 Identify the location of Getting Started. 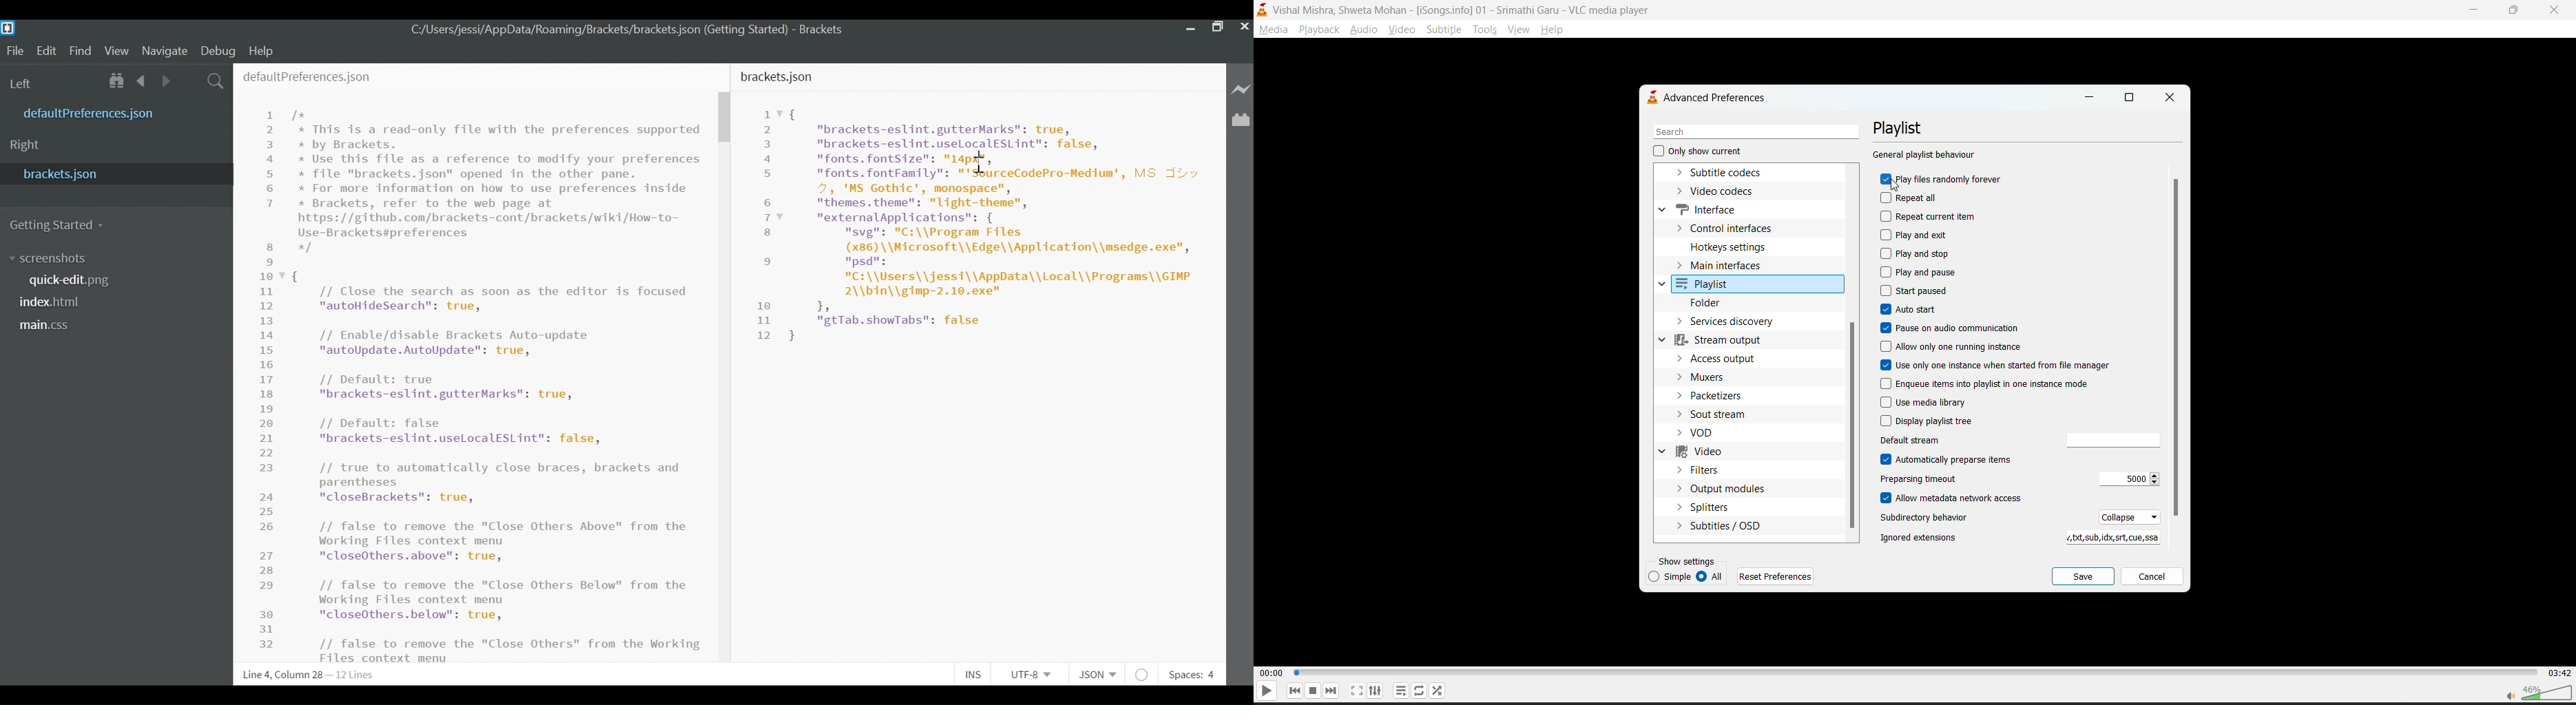
(61, 225).